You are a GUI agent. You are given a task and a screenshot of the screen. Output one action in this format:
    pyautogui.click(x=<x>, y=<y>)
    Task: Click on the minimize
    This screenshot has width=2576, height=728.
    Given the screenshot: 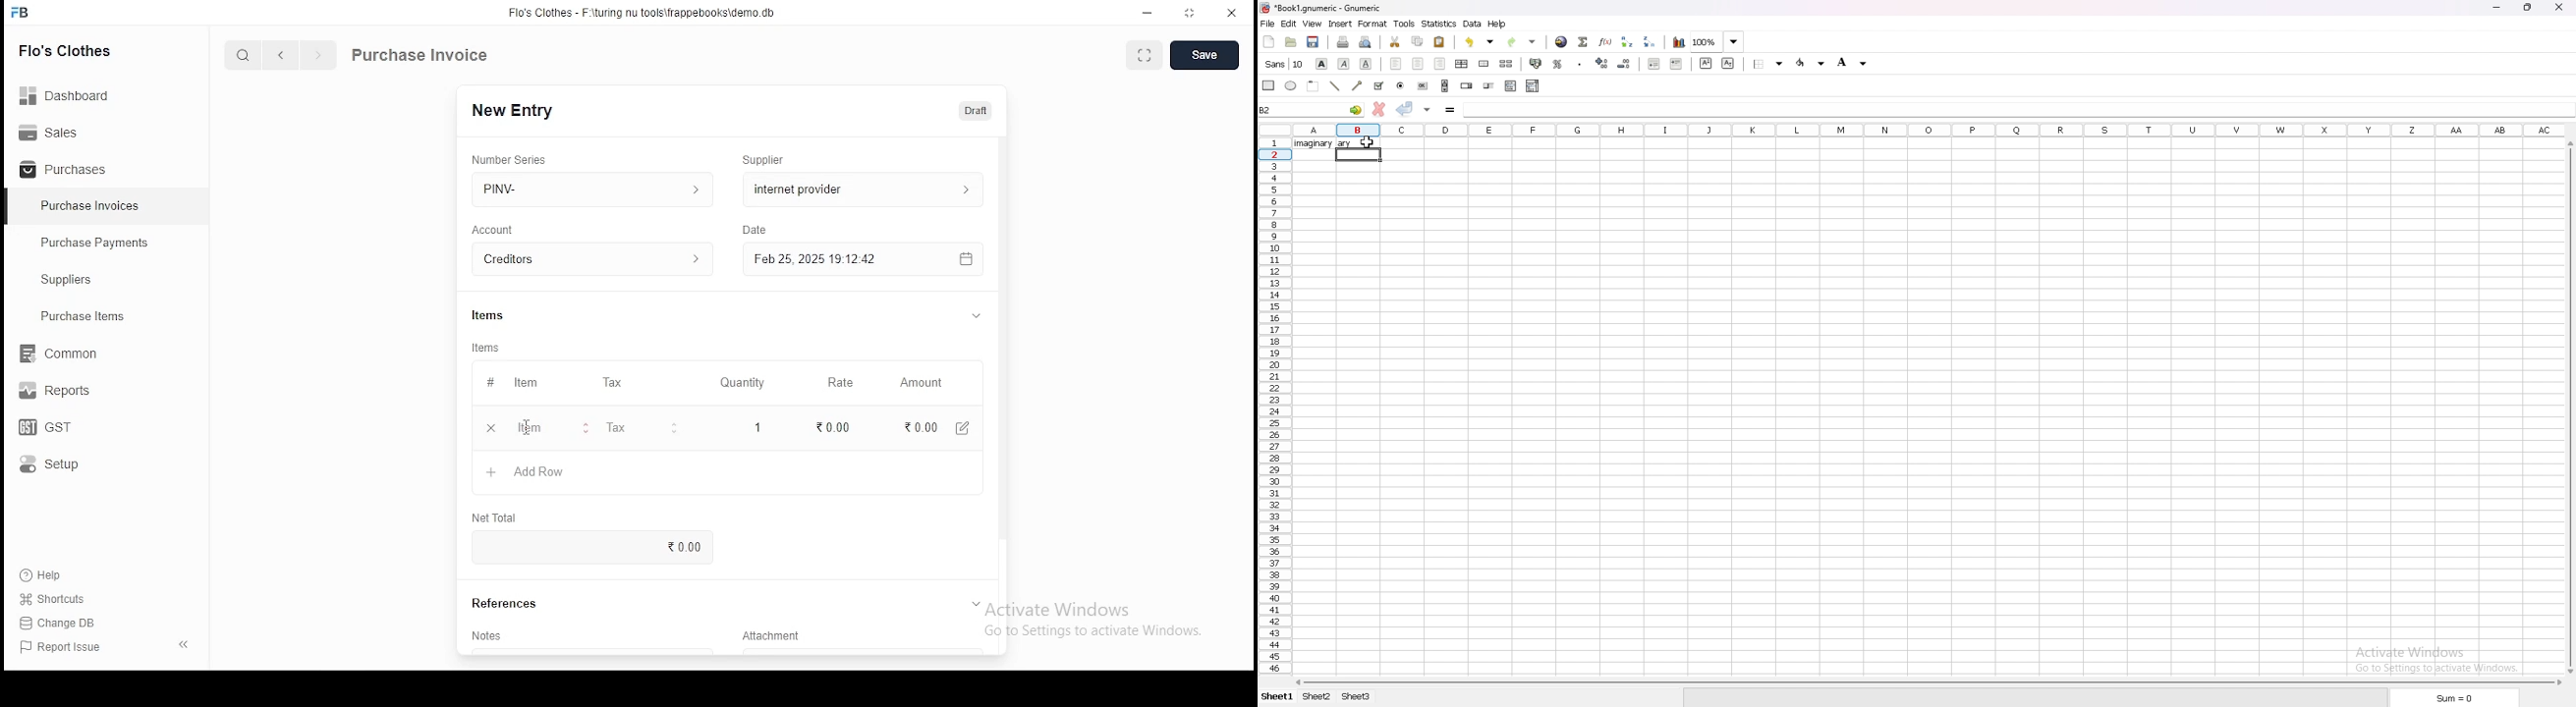 What is the action you would take?
    pyautogui.click(x=1149, y=12)
    